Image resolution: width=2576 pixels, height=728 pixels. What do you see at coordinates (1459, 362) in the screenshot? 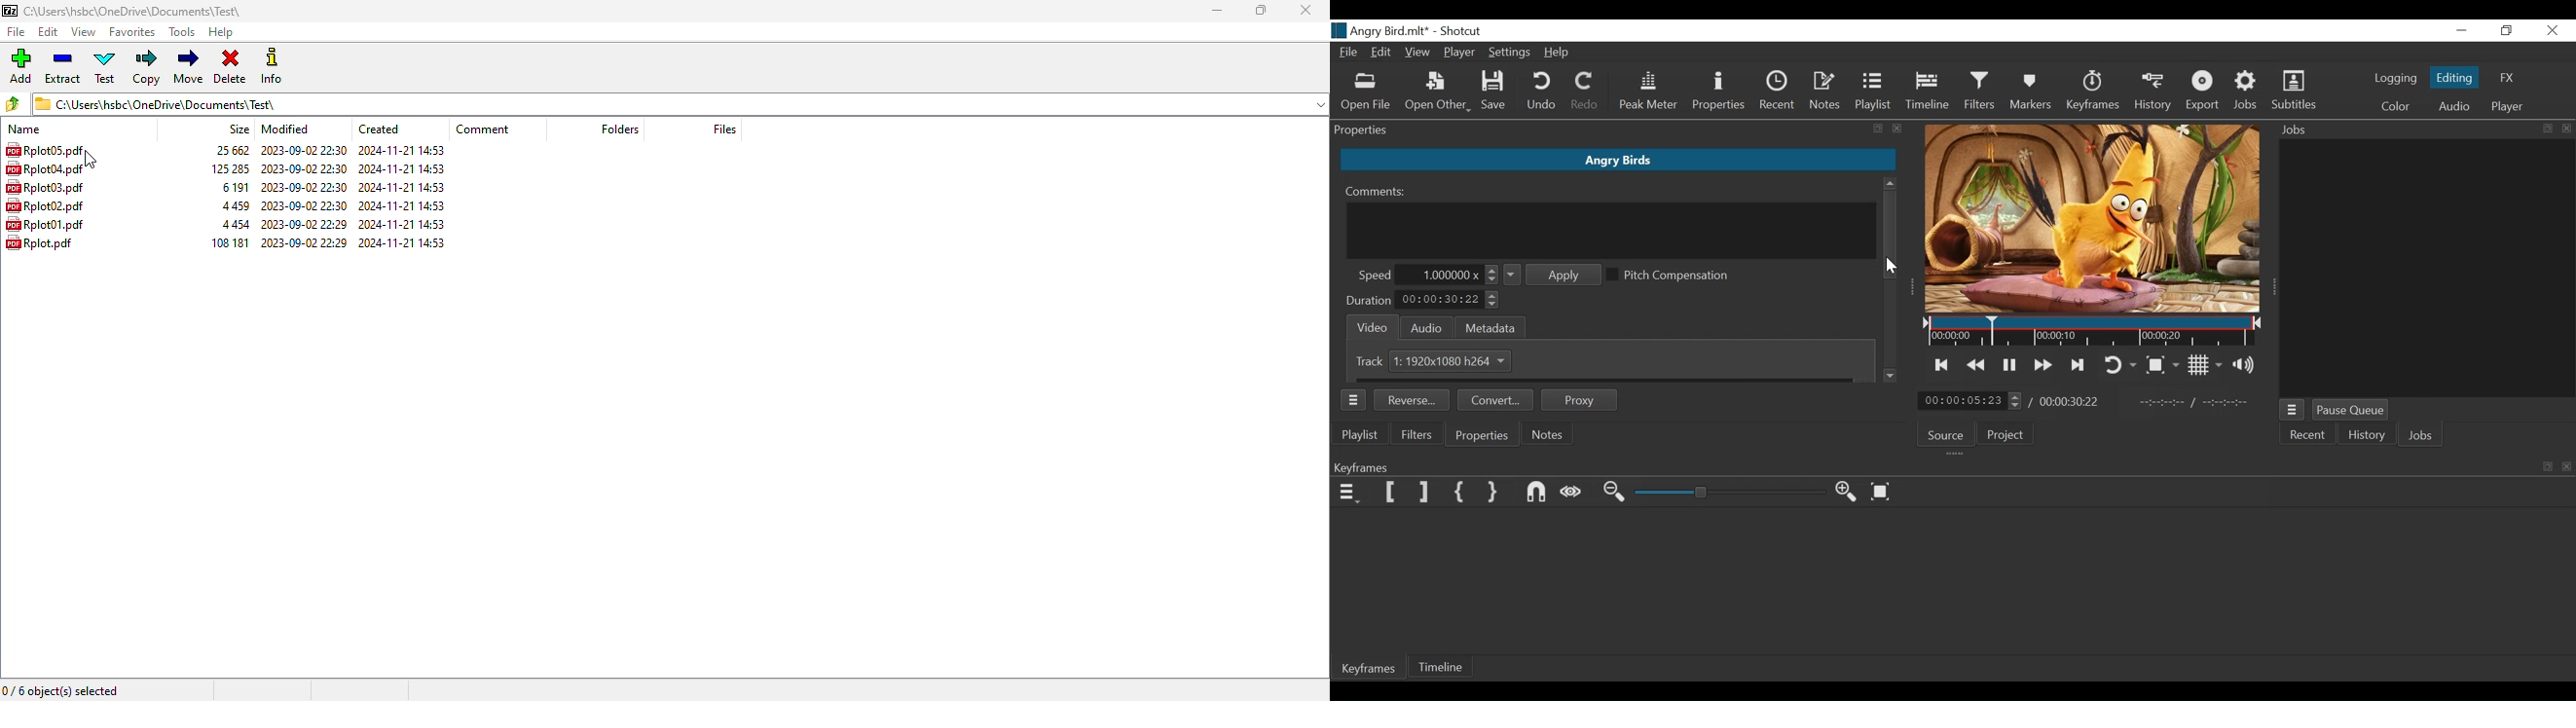
I see `Size` at bounding box center [1459, 362].